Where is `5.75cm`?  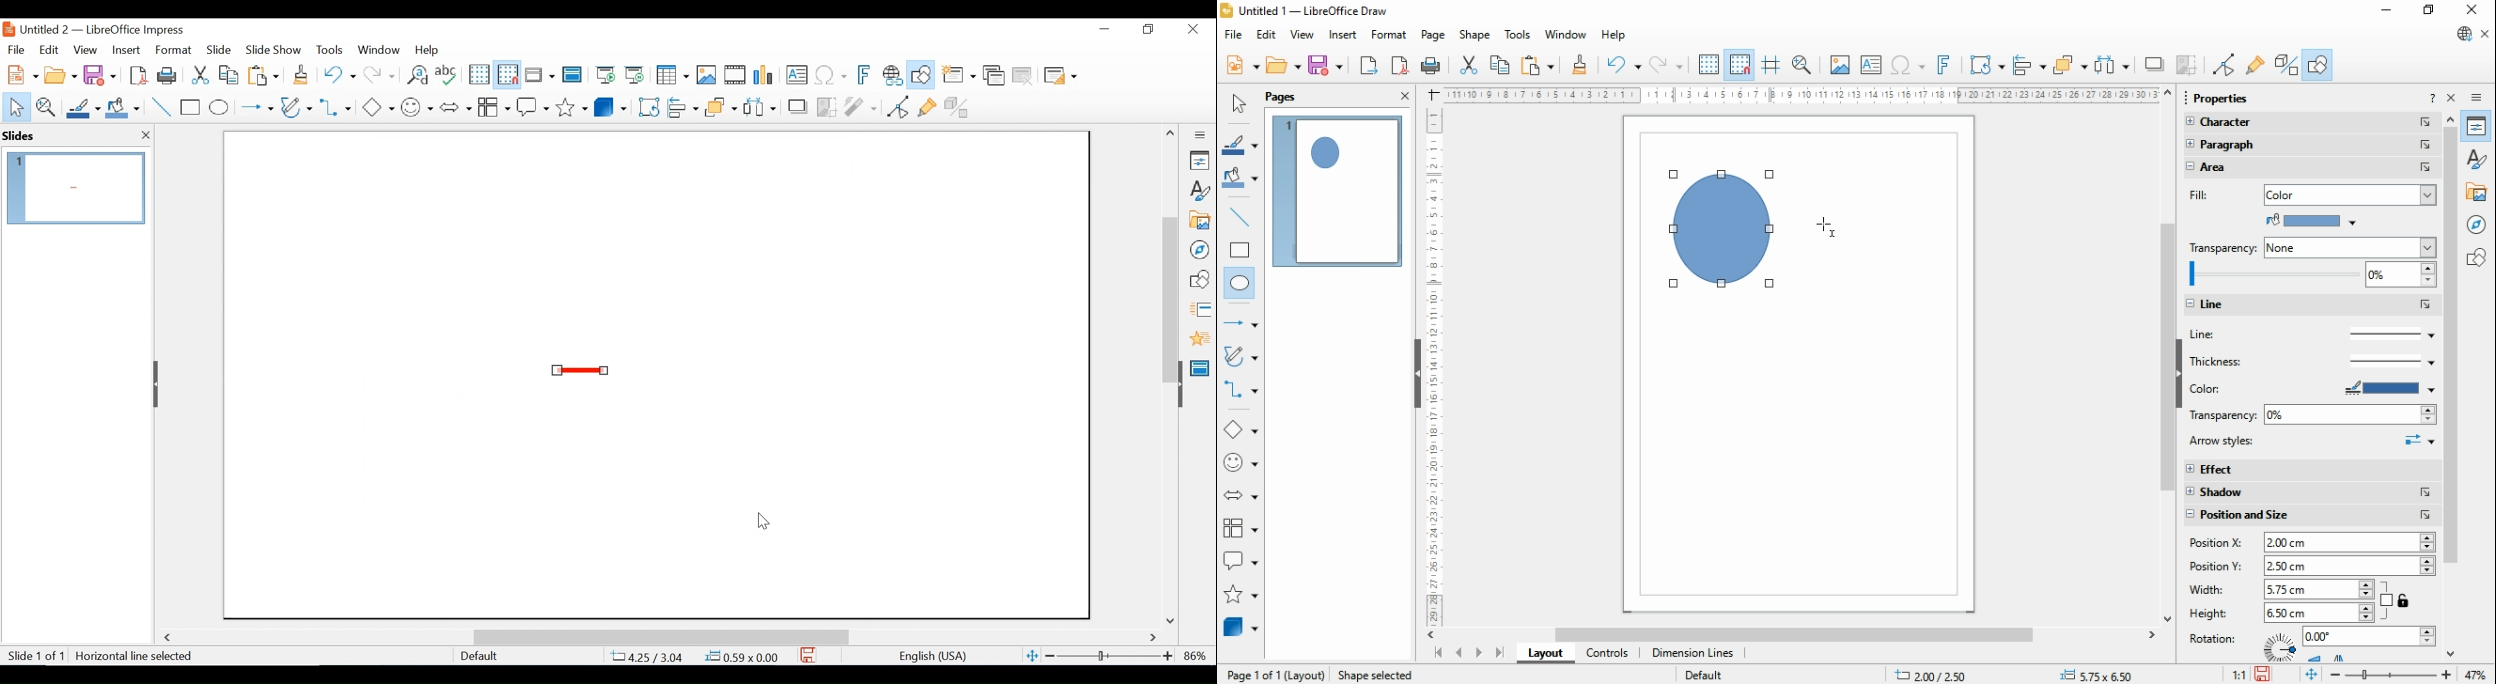 5.75cm is located at coordinates (2319, 588).